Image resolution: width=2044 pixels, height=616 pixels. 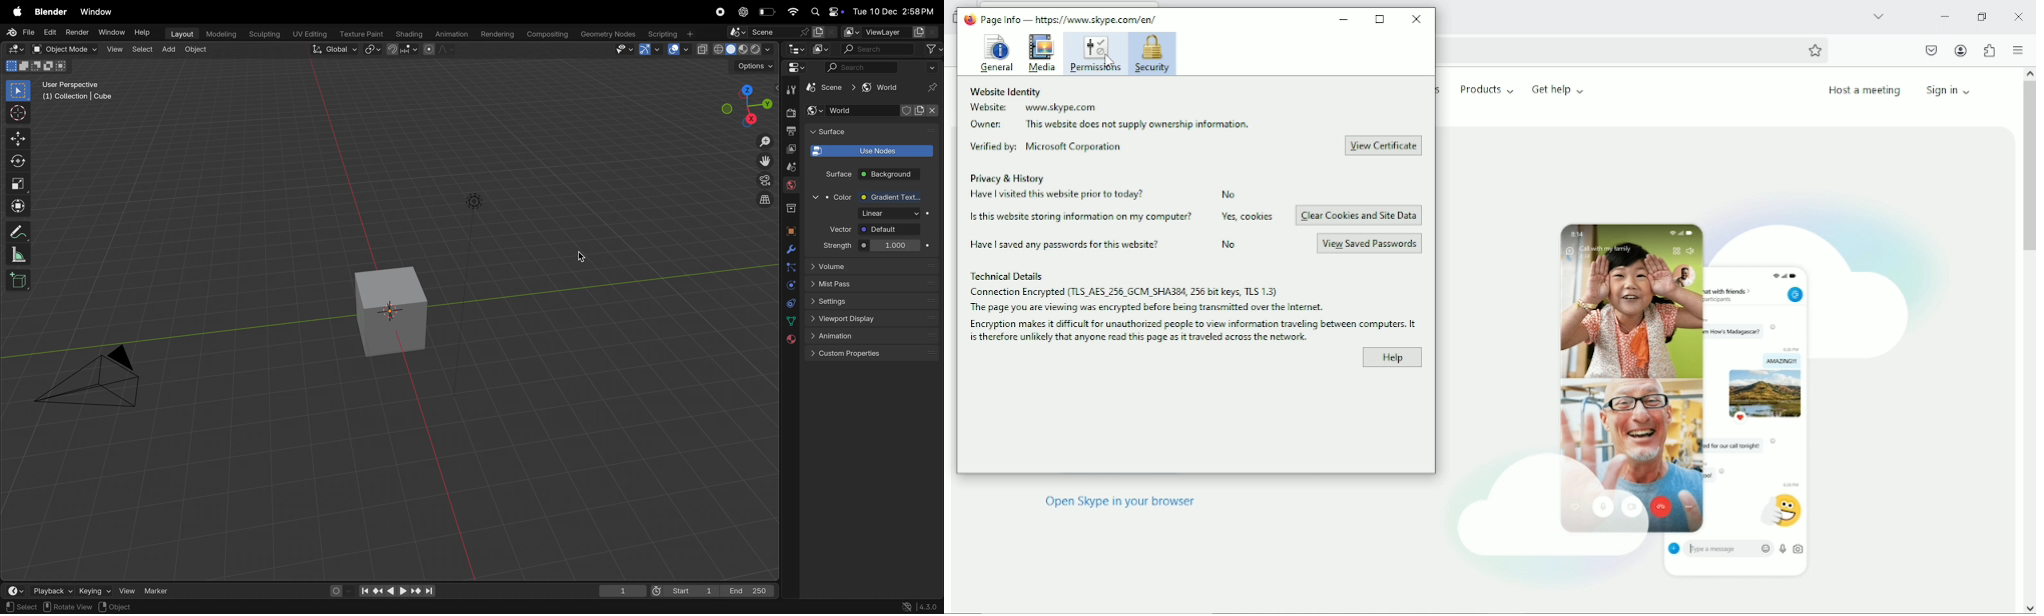 What do you see at coordinates (1358, 216) in the screenshot?
I see `Clear cookies and site data` at bounding box center [1358, 216].